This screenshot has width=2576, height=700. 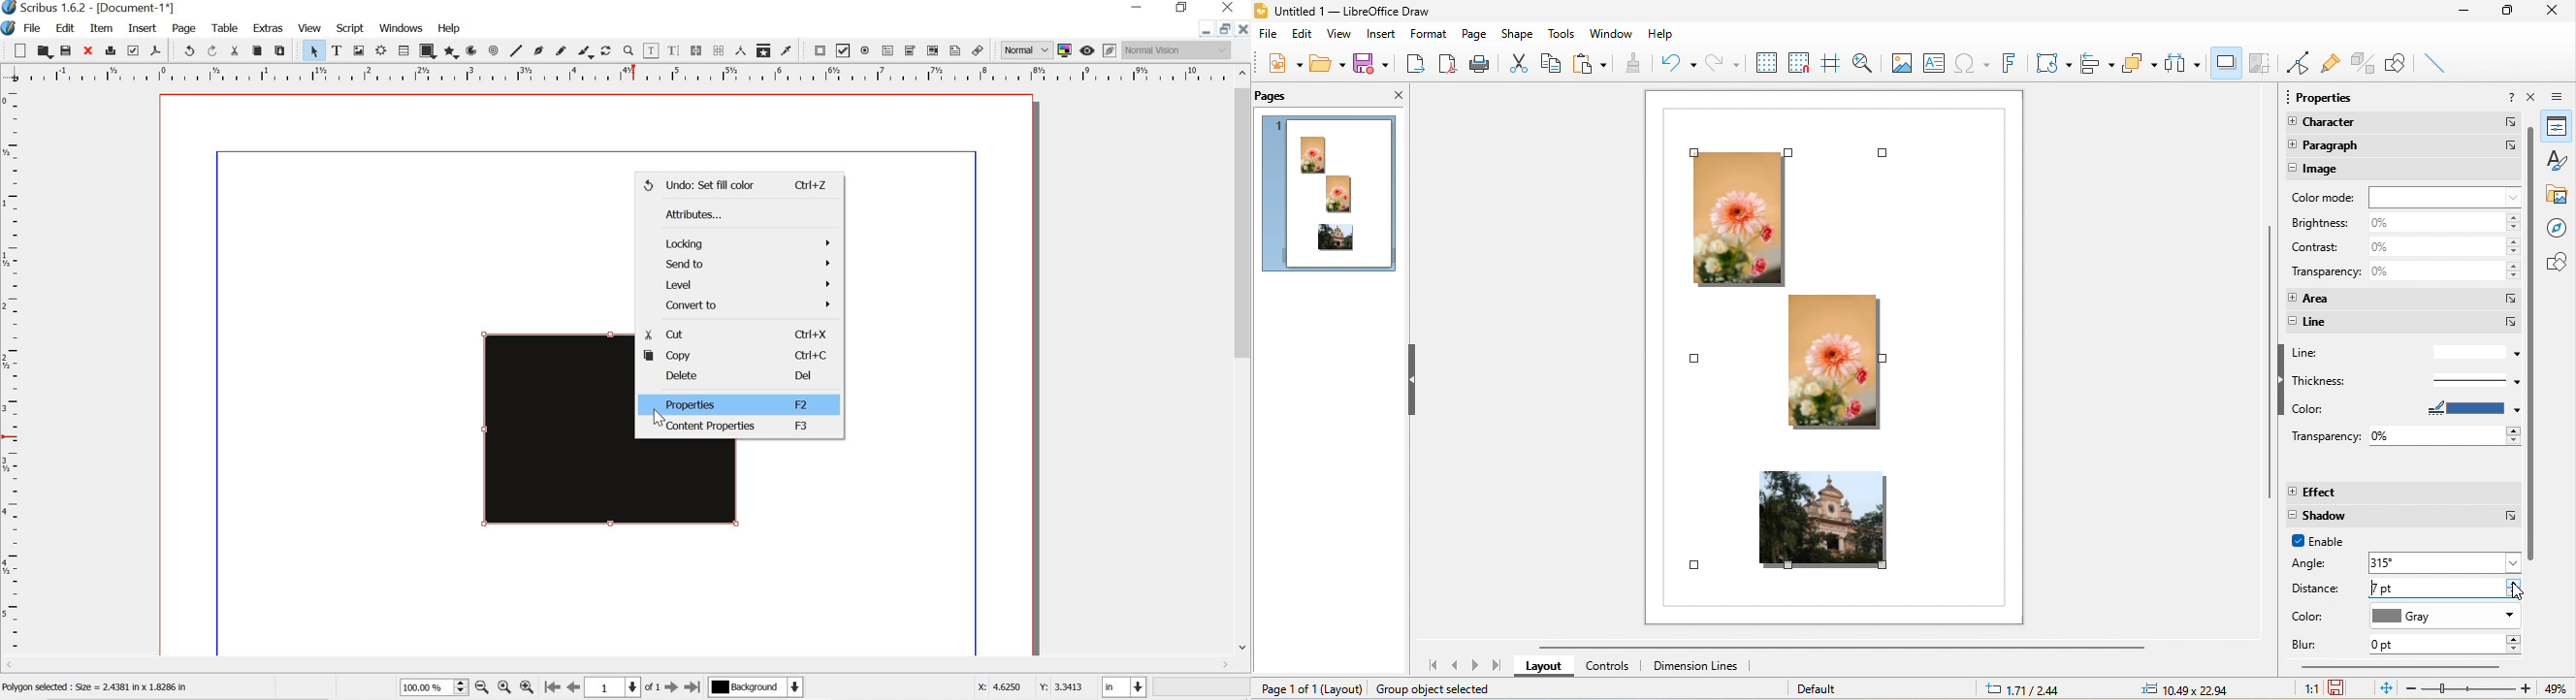 I want to click on copy, so click(x=257, y=50).